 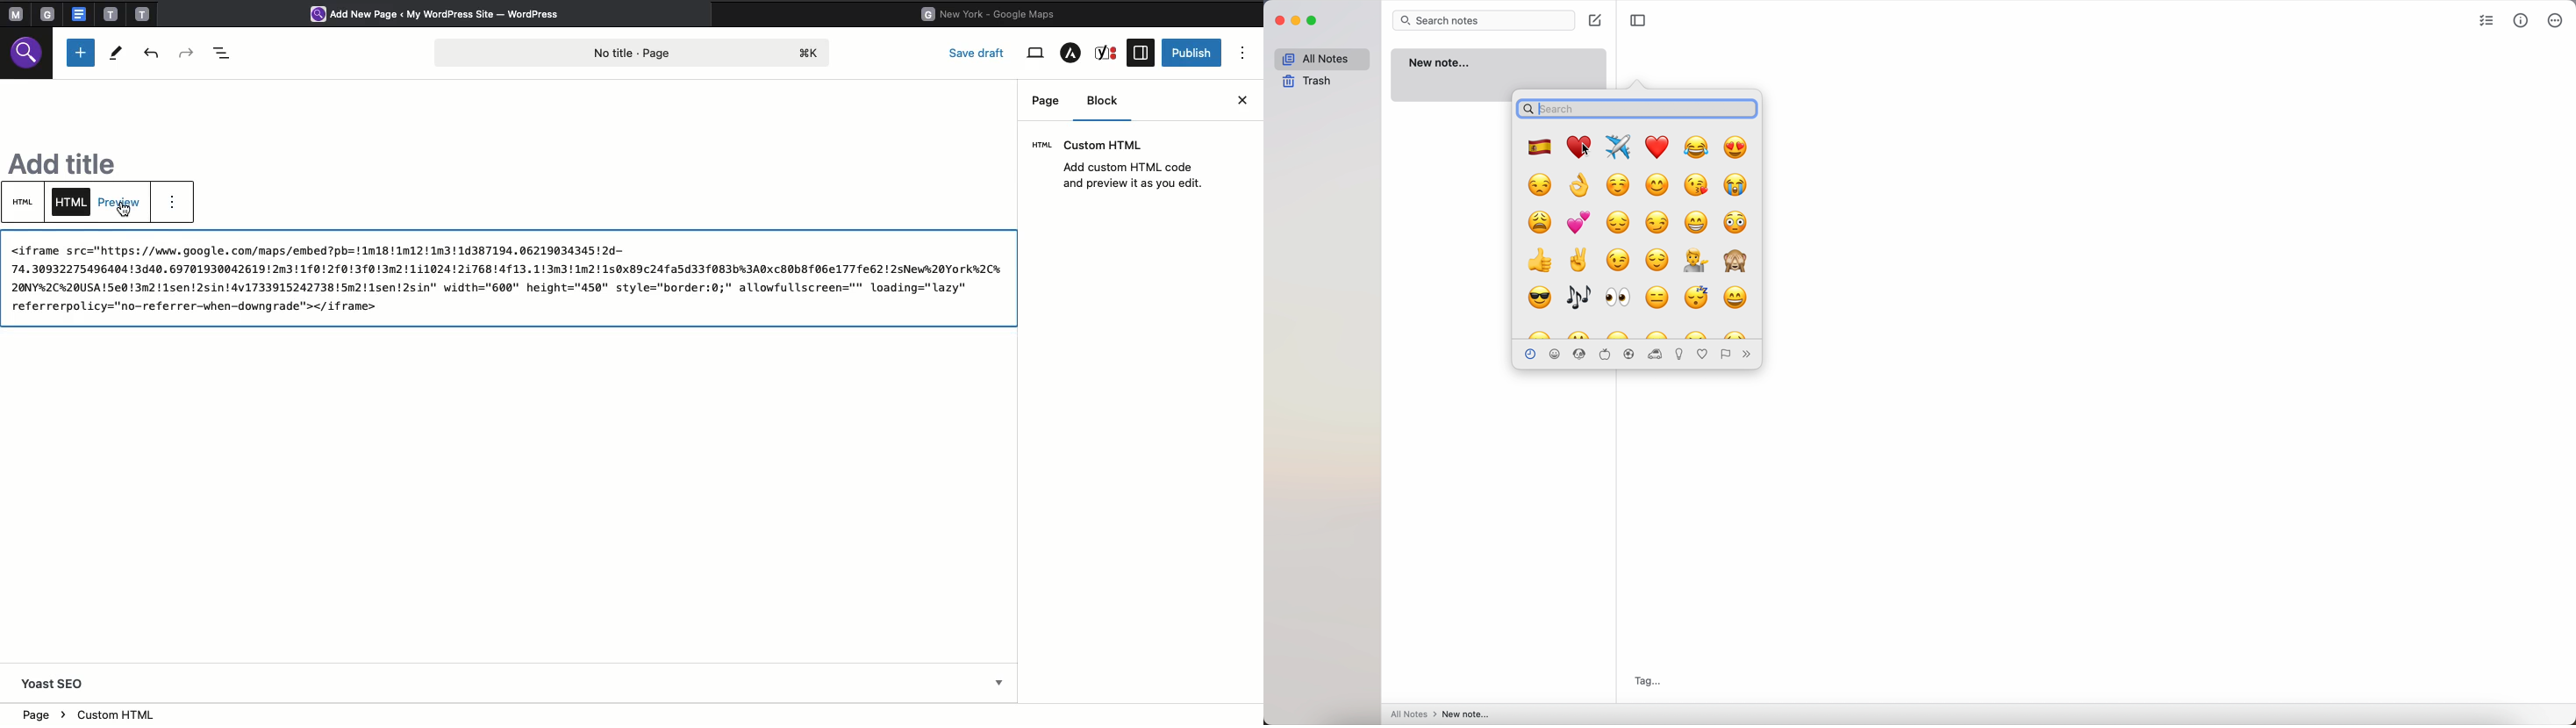 I want to click on emoji, so click(x=1539, y=296).